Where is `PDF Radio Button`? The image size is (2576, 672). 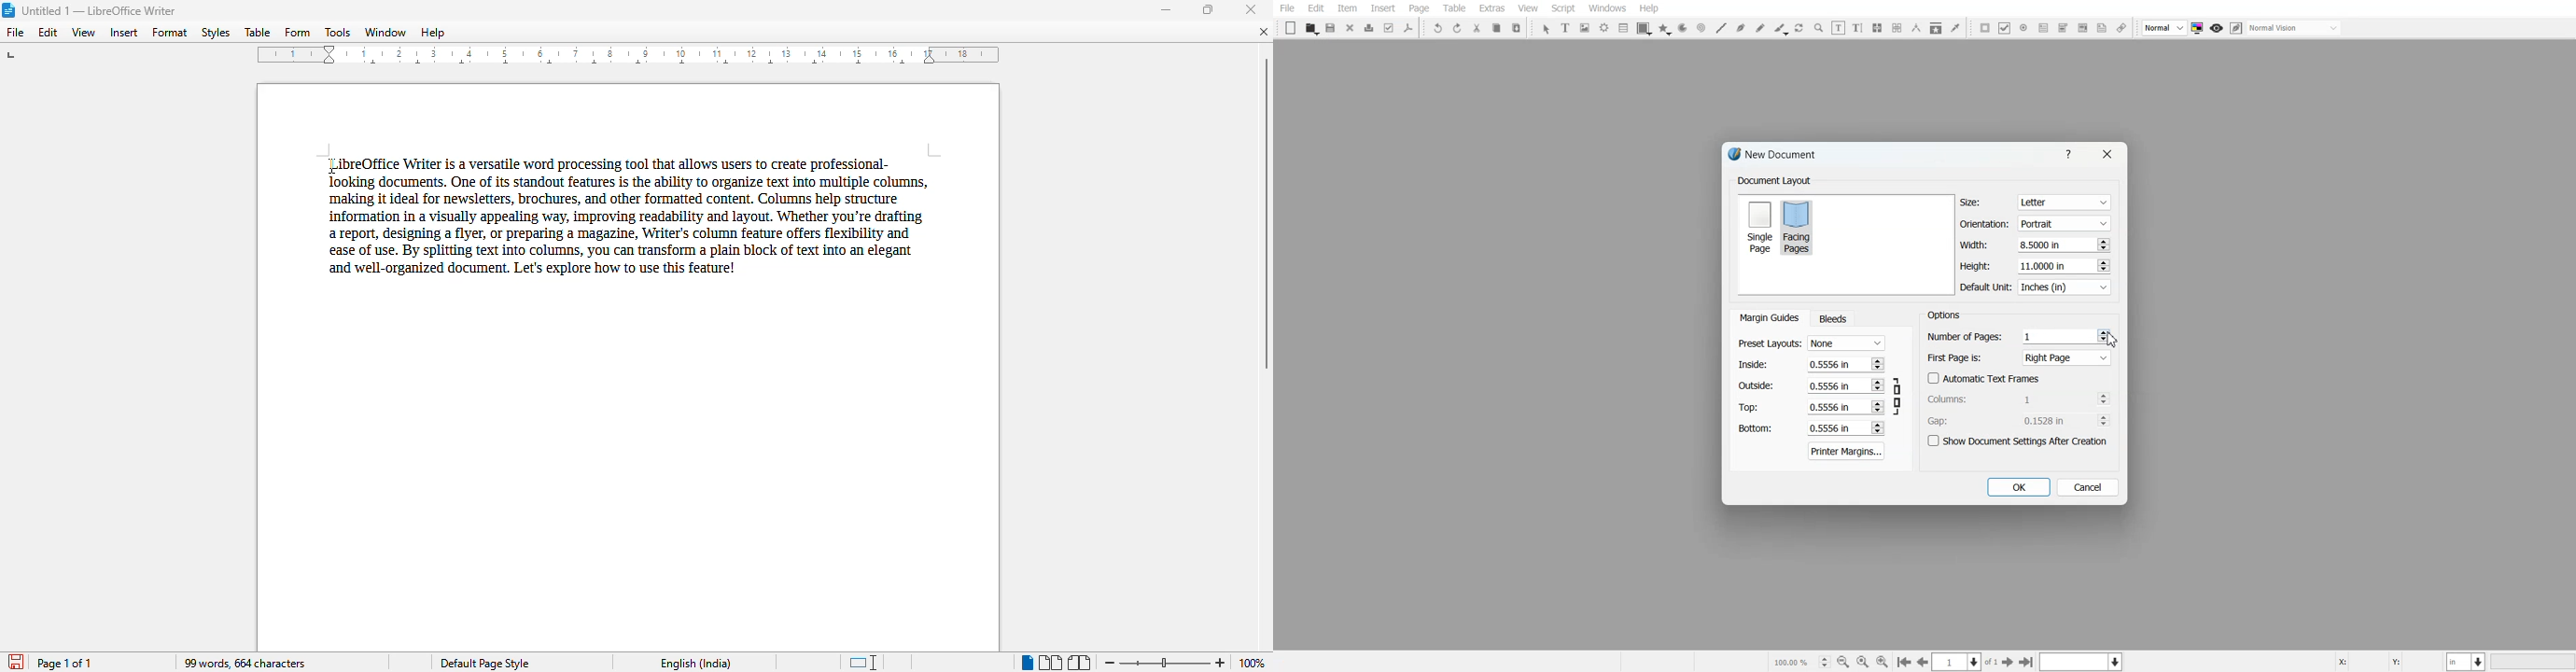 PDF Radio Button is located at coordinates (2024, 28).